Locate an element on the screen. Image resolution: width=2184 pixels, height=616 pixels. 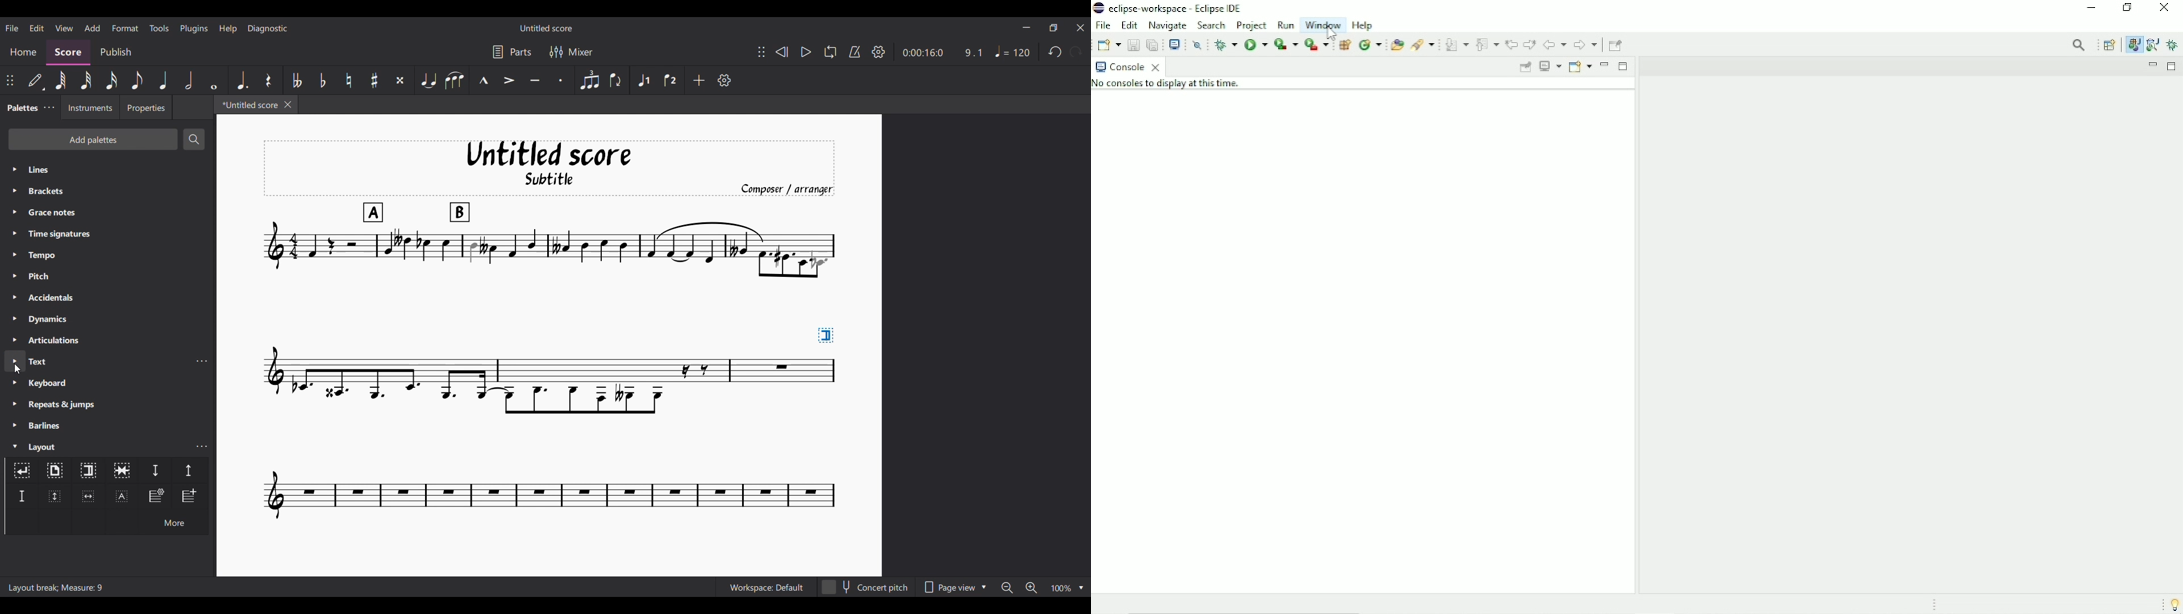
Add menu is located at coordinates (93, 28).